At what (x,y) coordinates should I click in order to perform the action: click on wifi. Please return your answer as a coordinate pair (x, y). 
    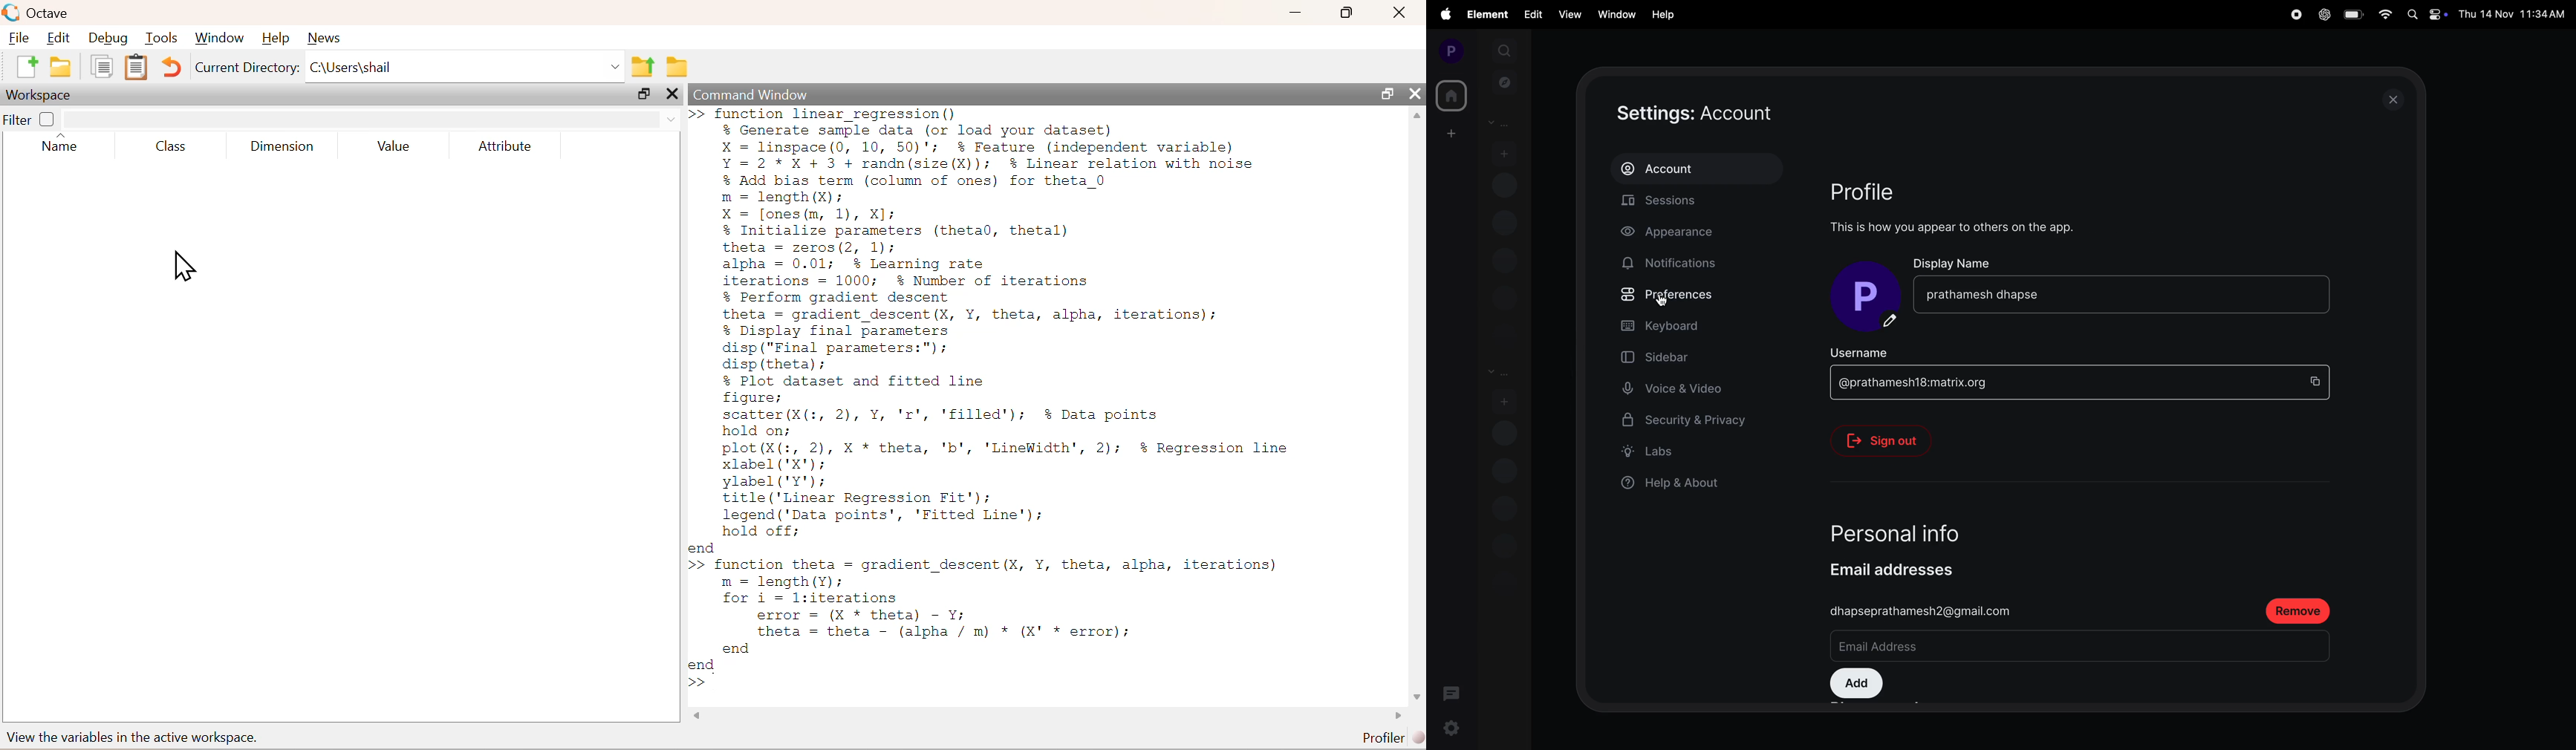
    Looking at the image, I should click on (2381, 15).